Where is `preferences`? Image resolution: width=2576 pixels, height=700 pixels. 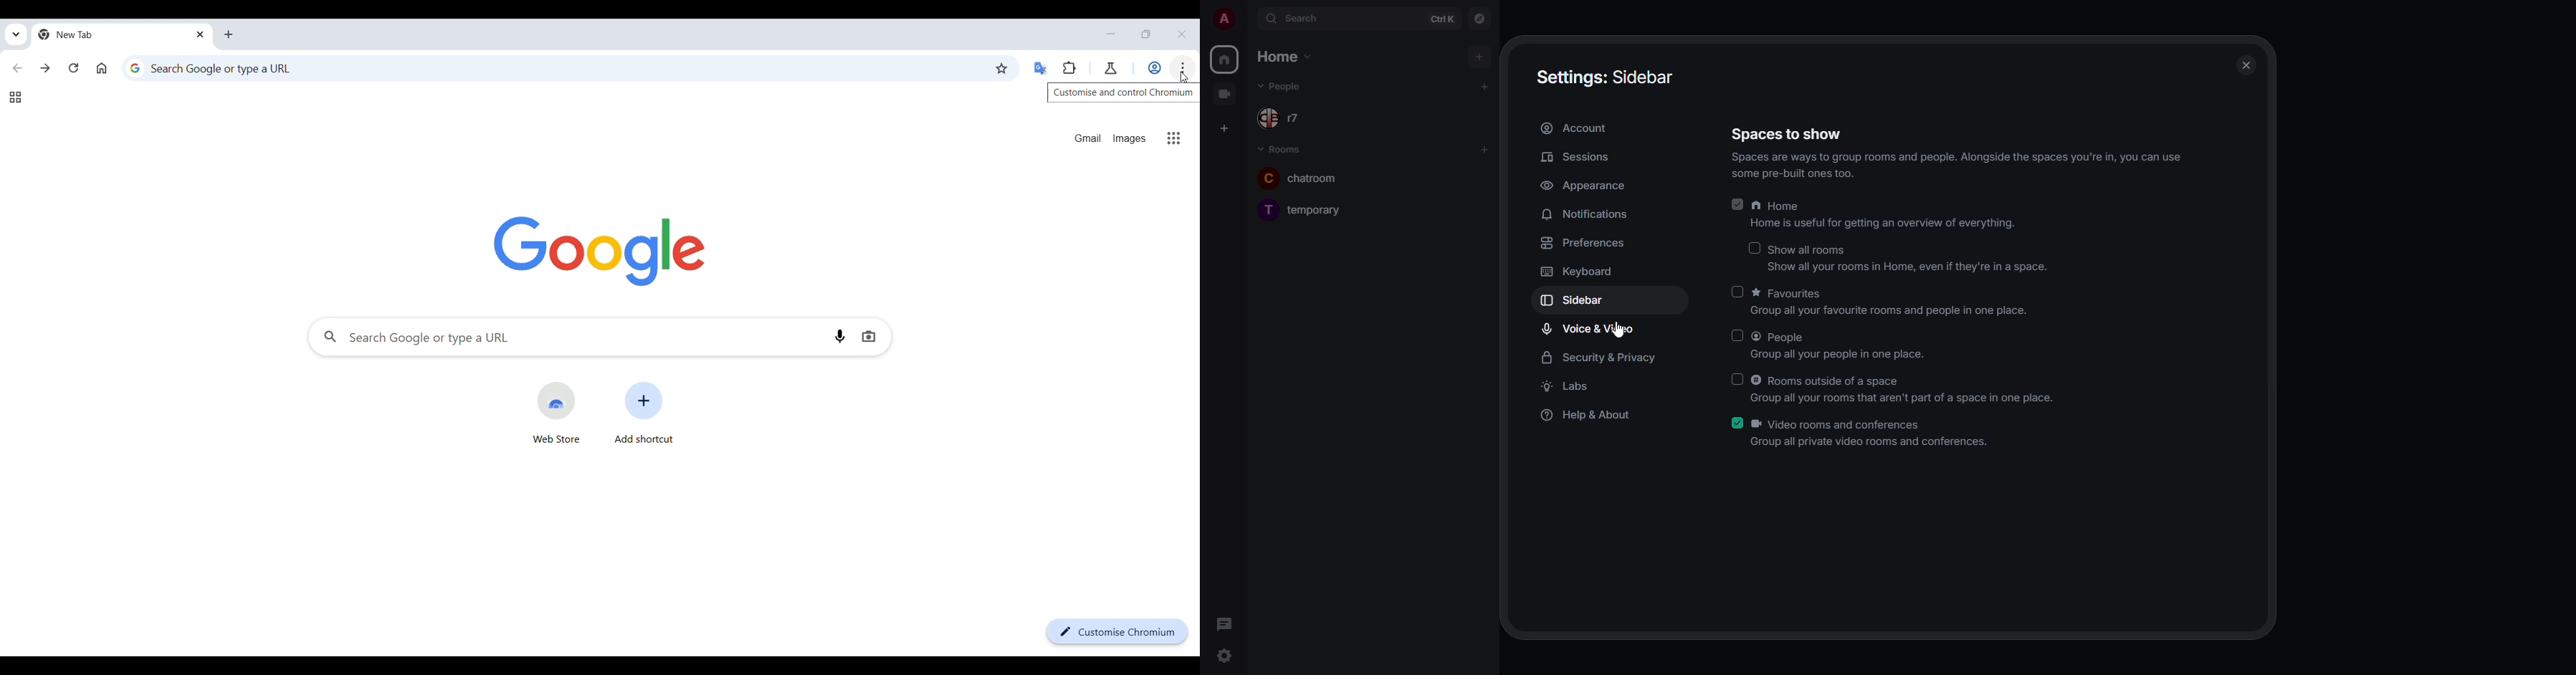 preferences is located at coordinates (1587, 243).